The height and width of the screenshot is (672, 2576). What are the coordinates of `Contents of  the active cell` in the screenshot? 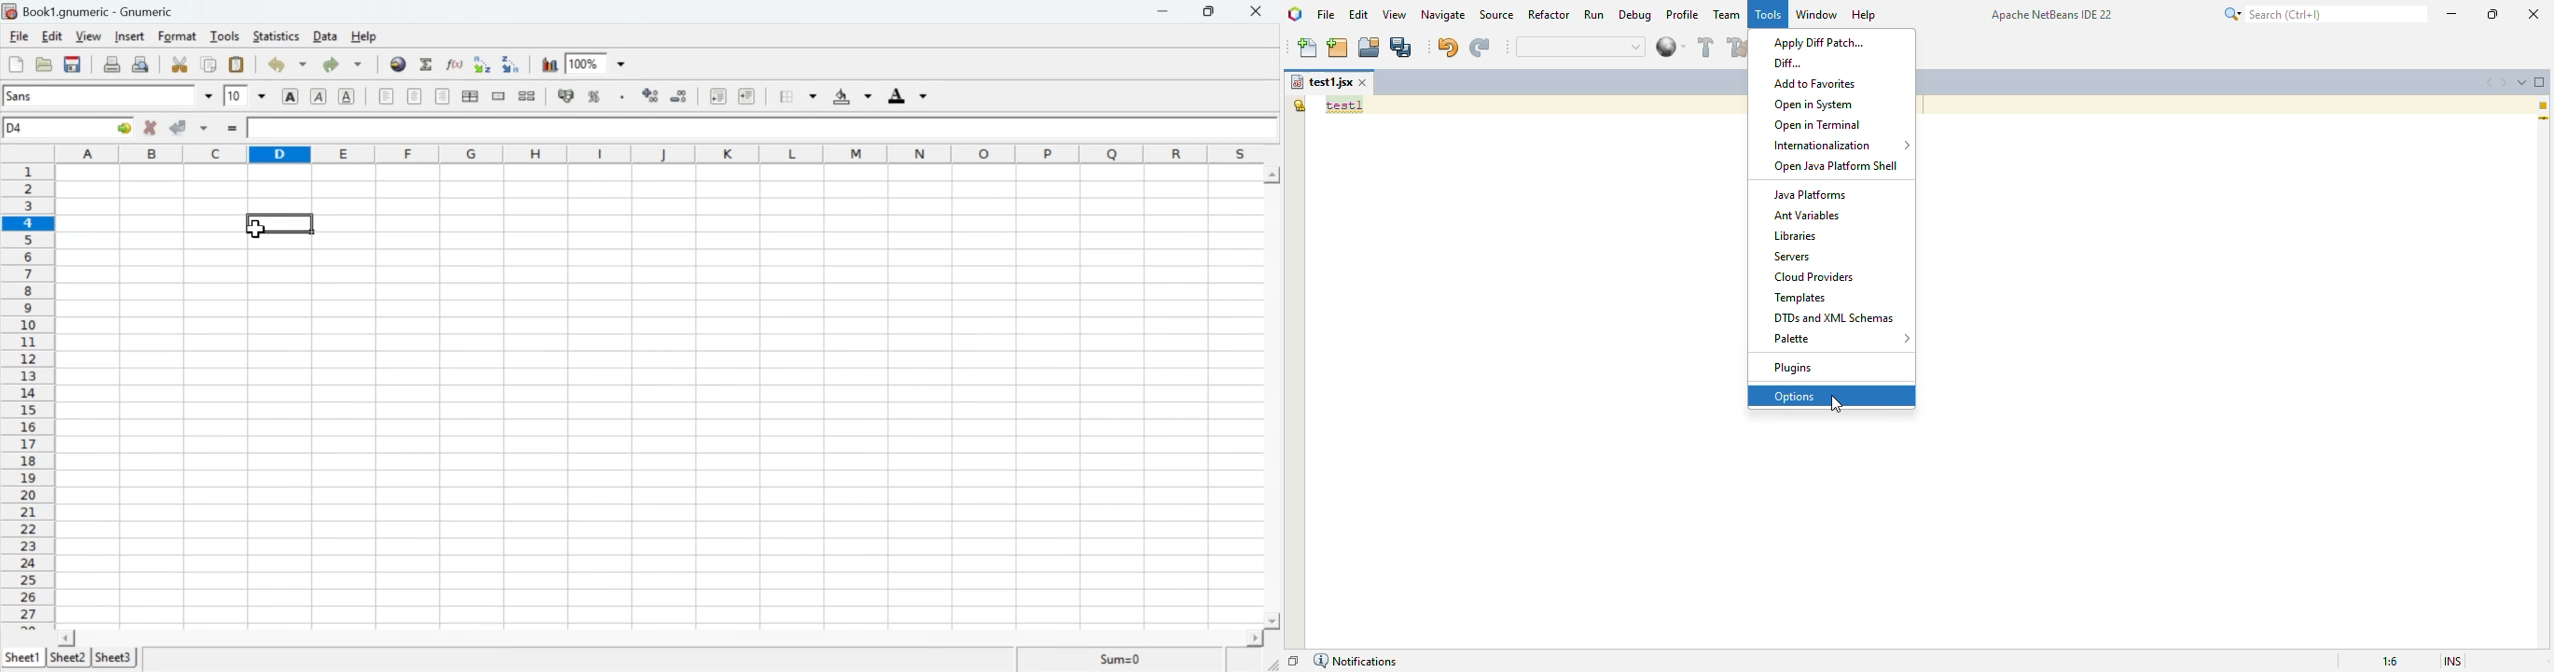 It's located at (756, 129).